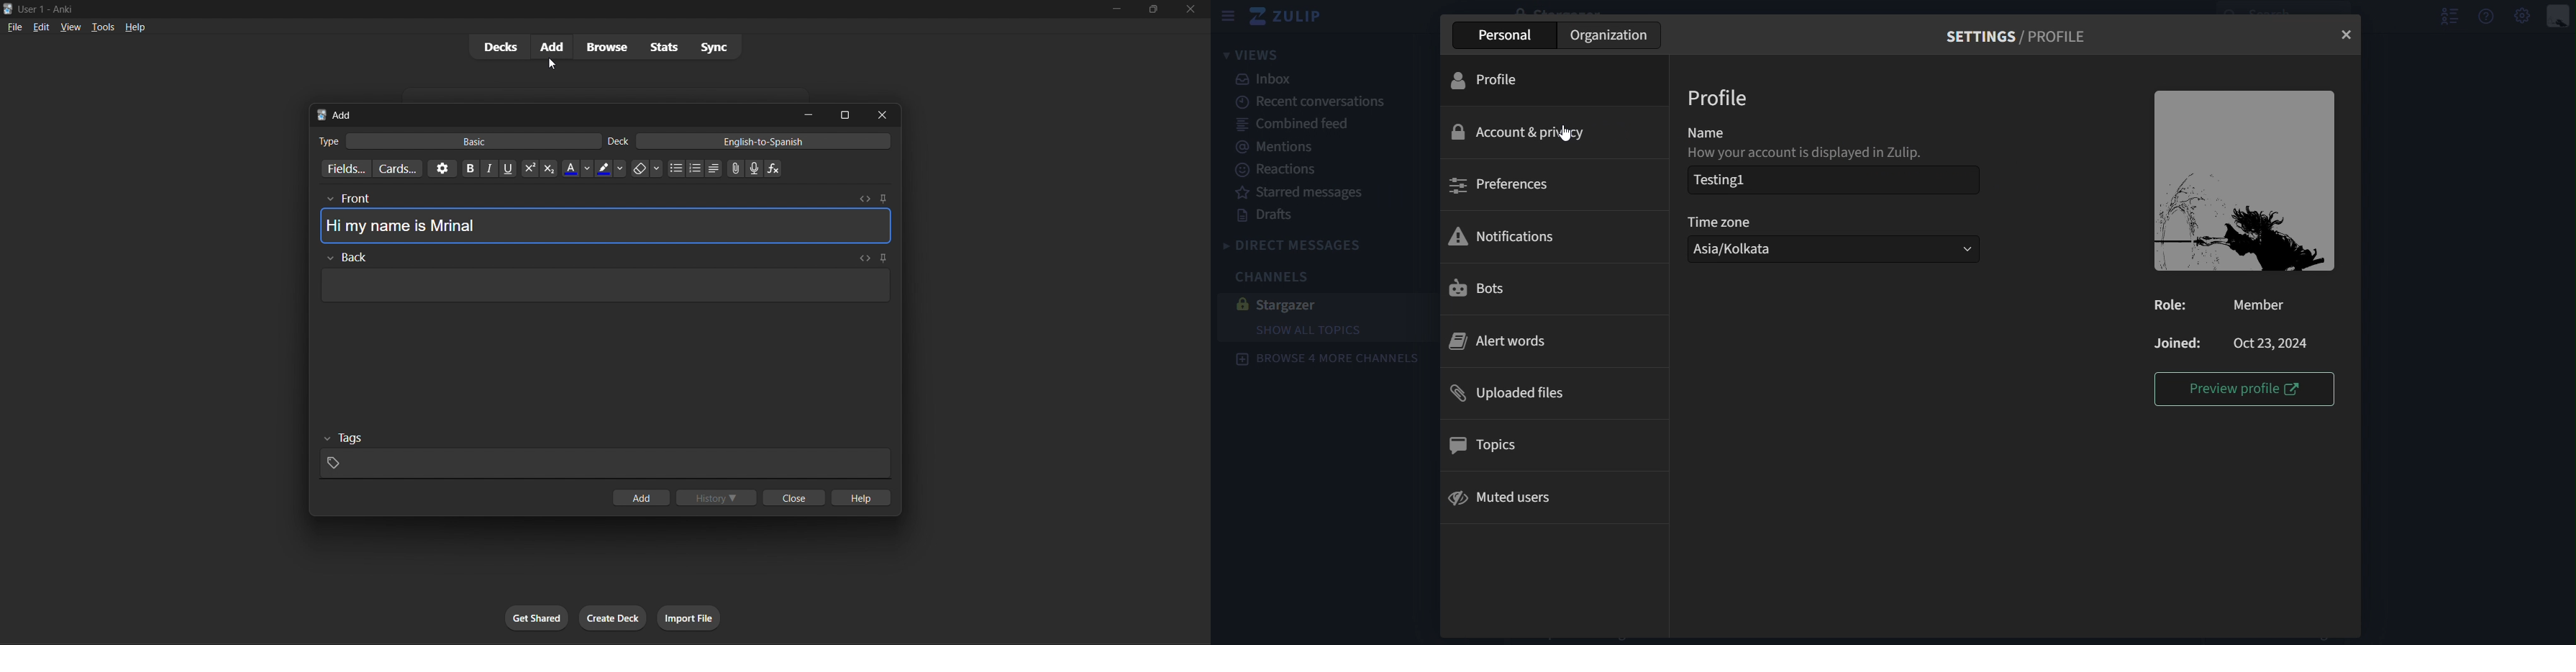 This screenshot has width=2576, height=672. I want to click on maximize/restore, so click(1150, 9).